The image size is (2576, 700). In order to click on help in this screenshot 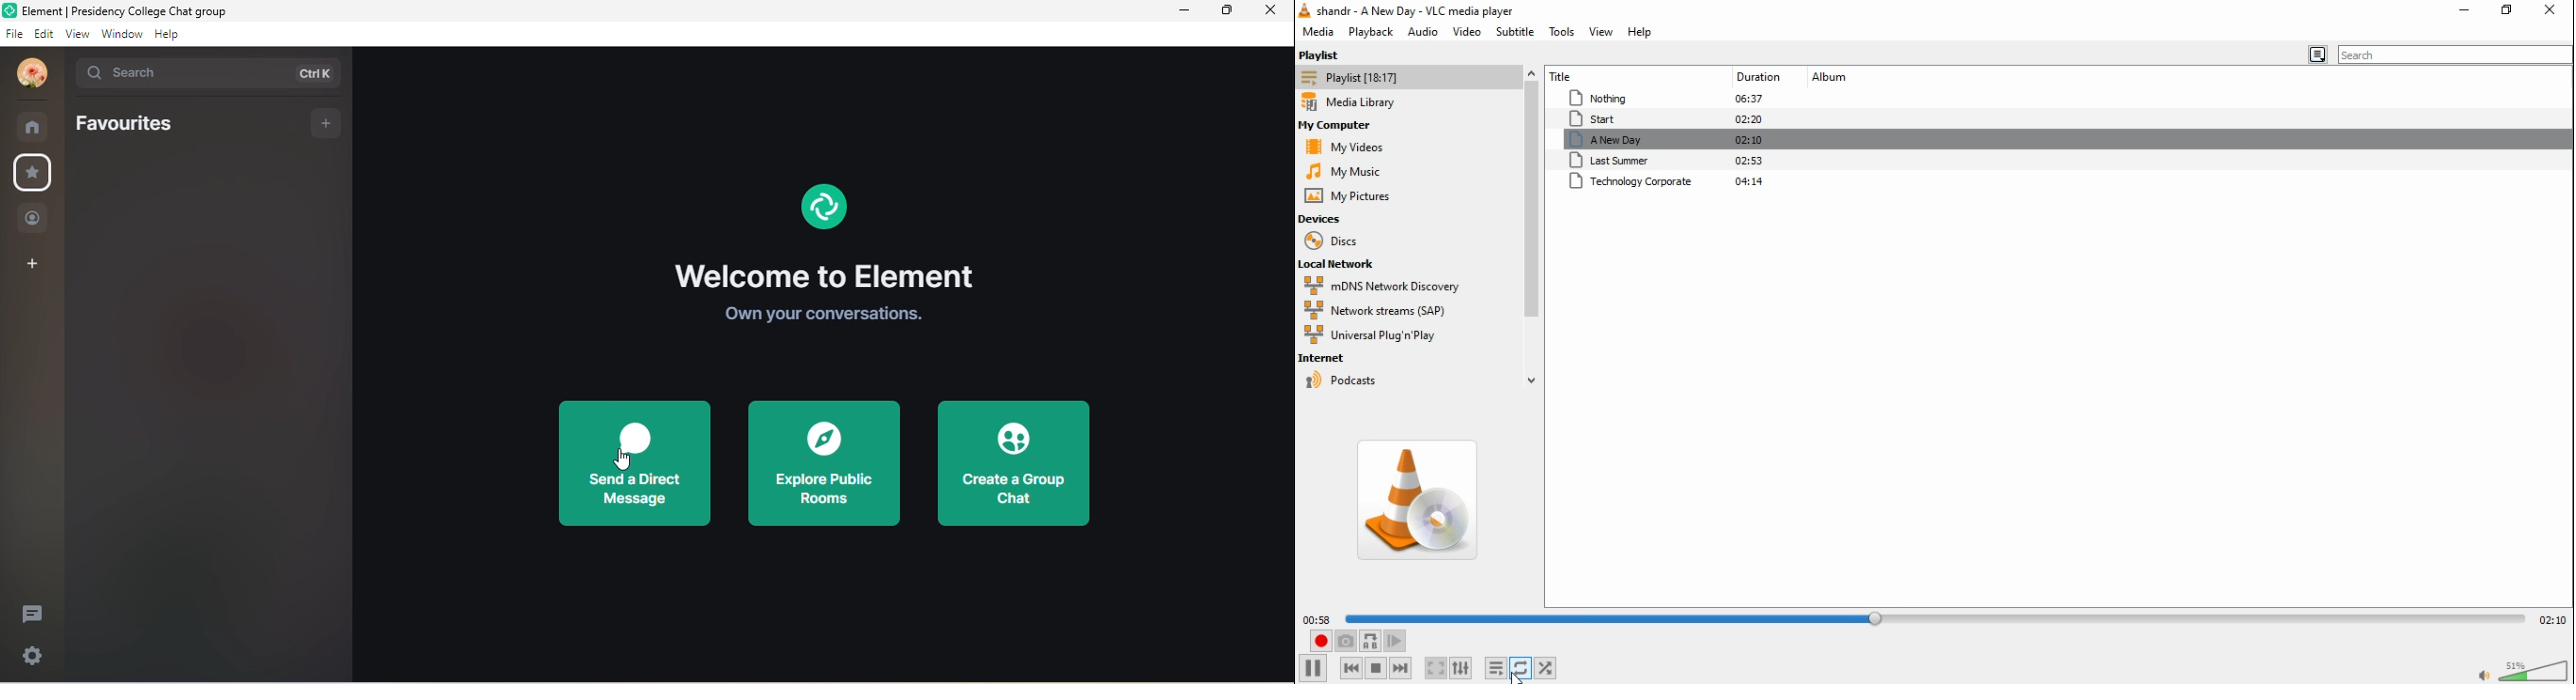, I will do `click(173, 34)`.